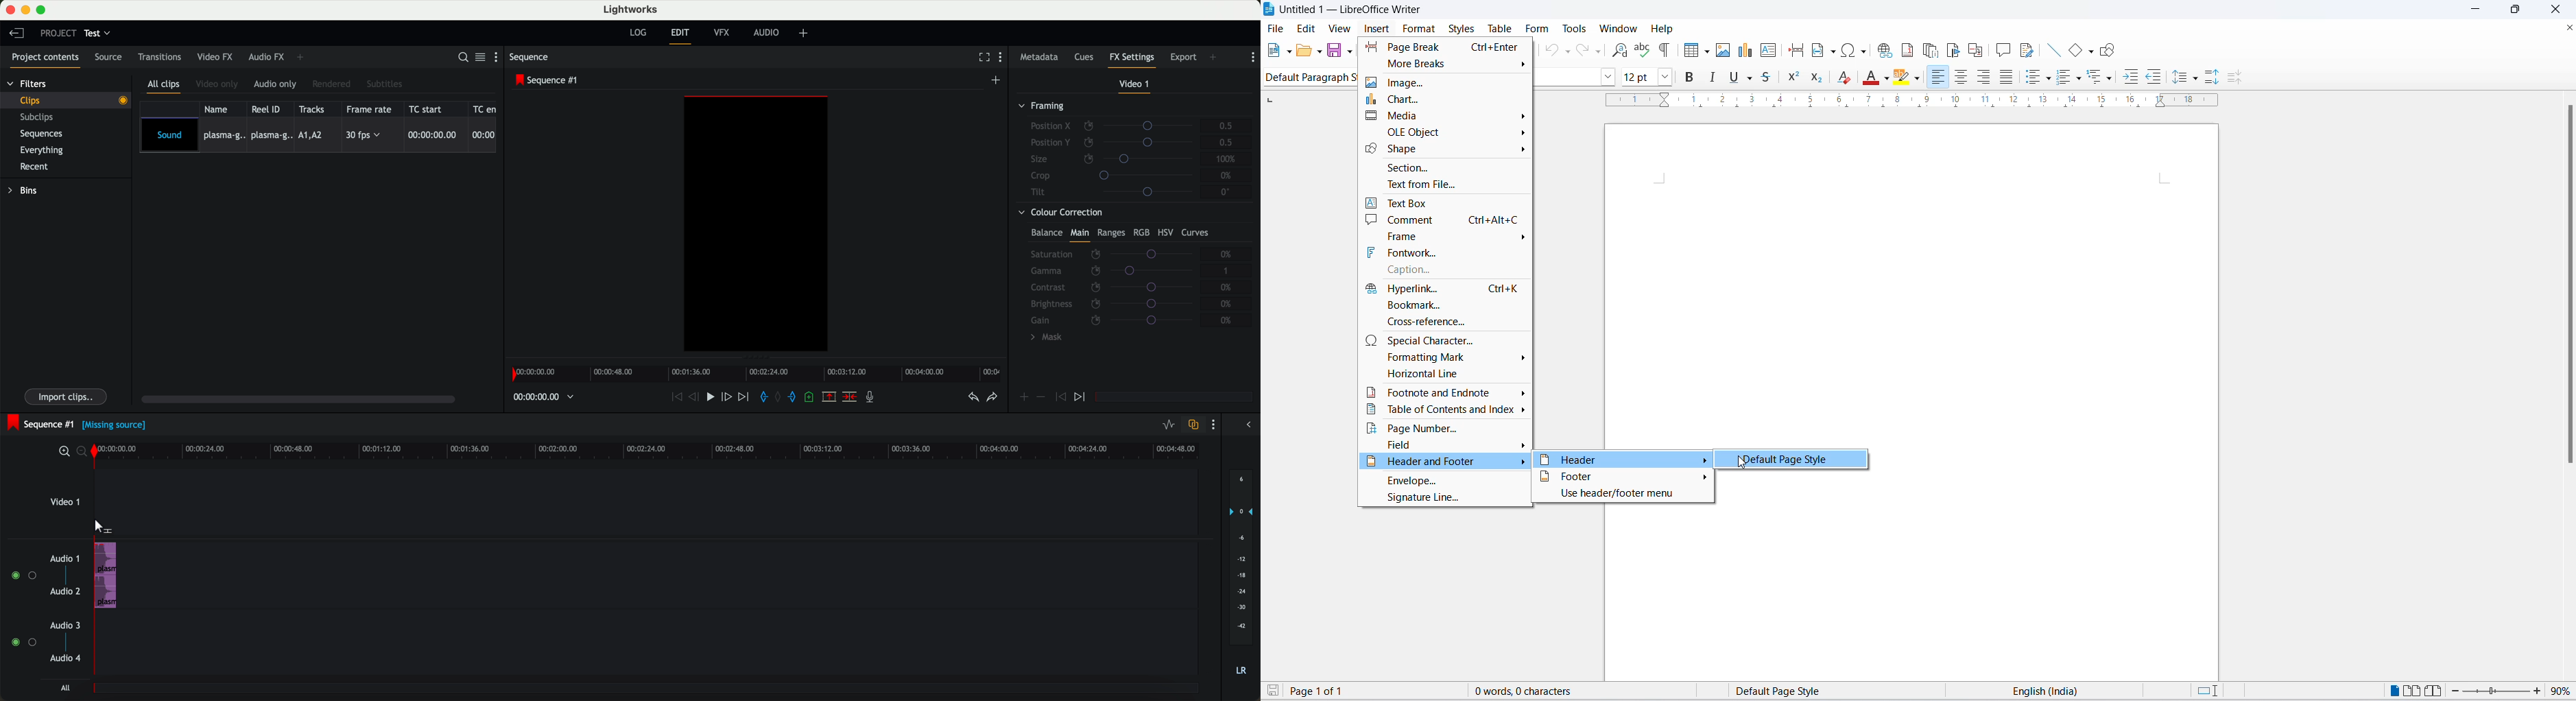  Describe the element at coordinates (72, 100) in the screenshot. I see `clip` at that location.